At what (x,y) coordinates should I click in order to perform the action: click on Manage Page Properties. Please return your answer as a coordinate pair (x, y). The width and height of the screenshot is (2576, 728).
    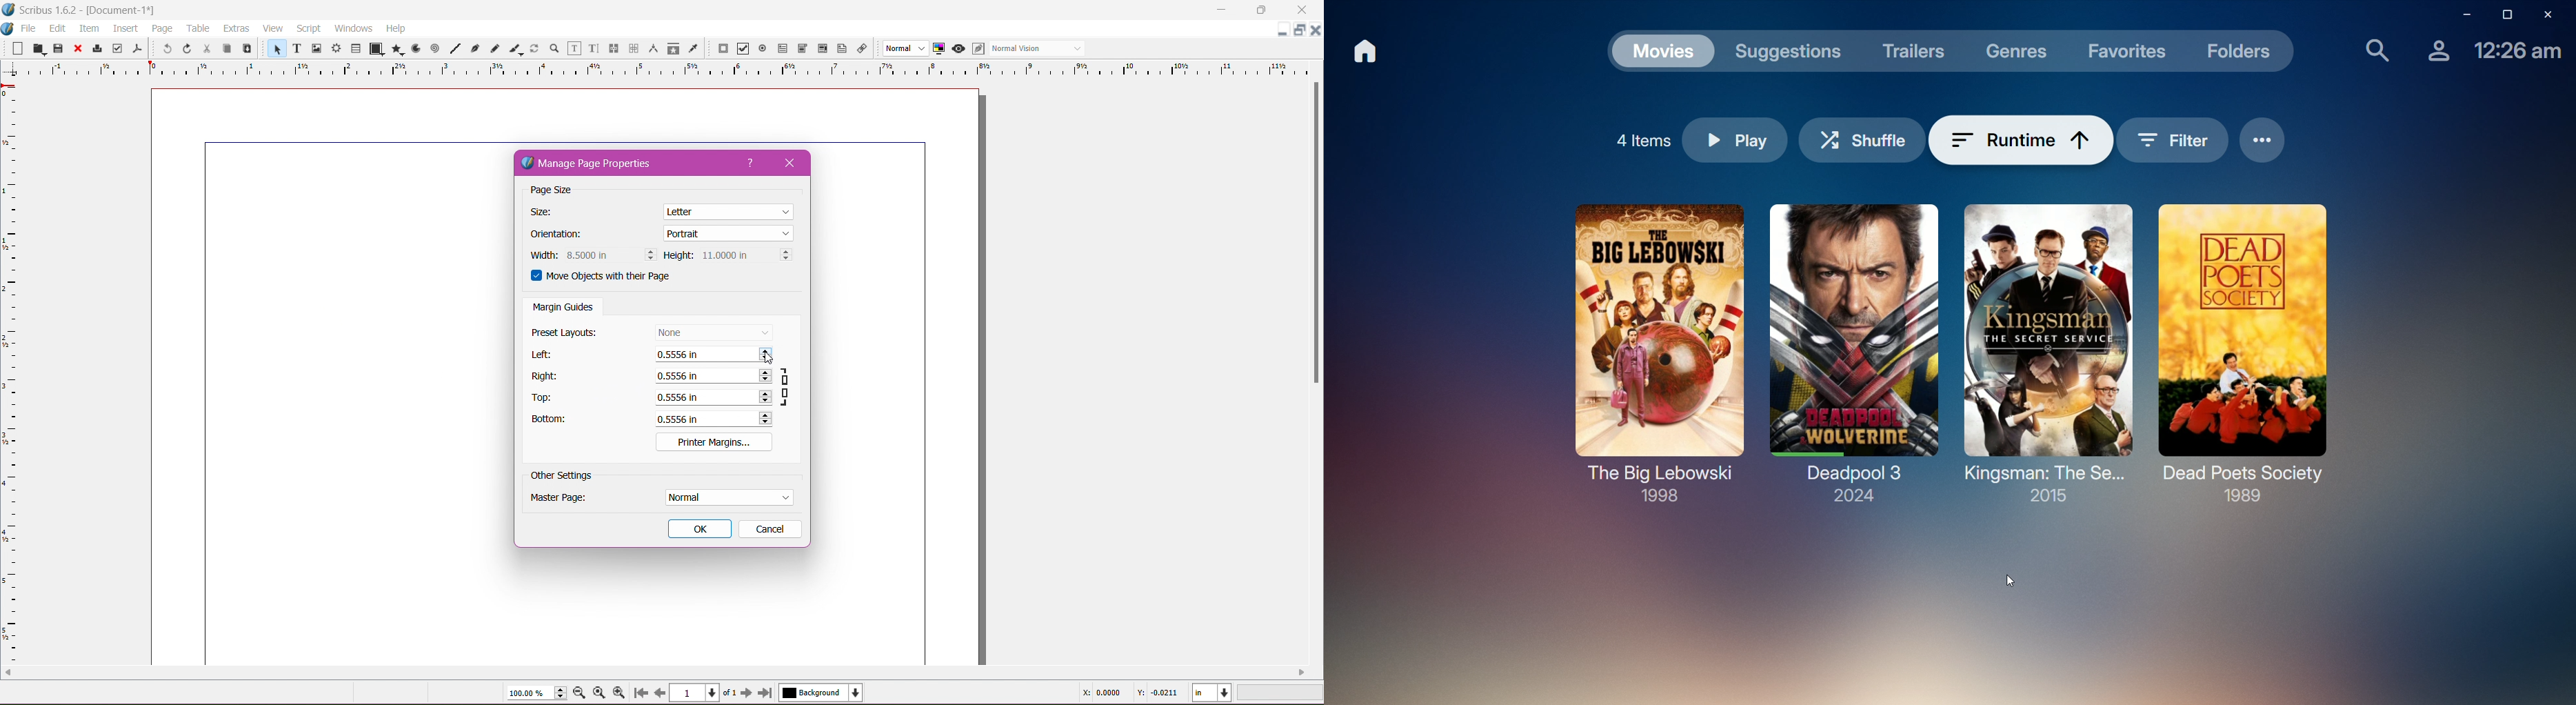
    Looking at the image, I should click on (597, 164).